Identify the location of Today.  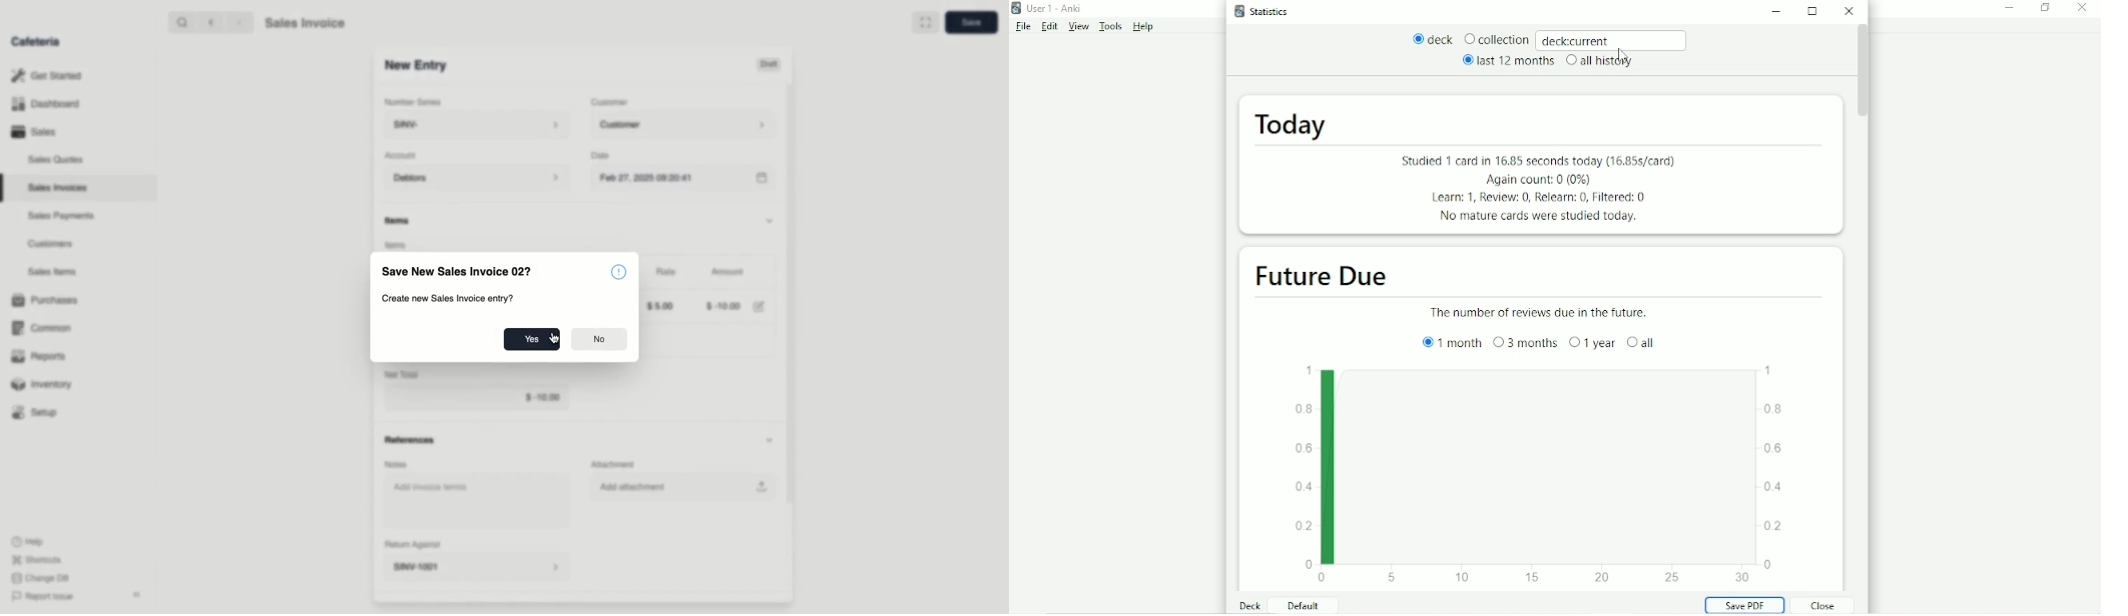
(1287, 125).